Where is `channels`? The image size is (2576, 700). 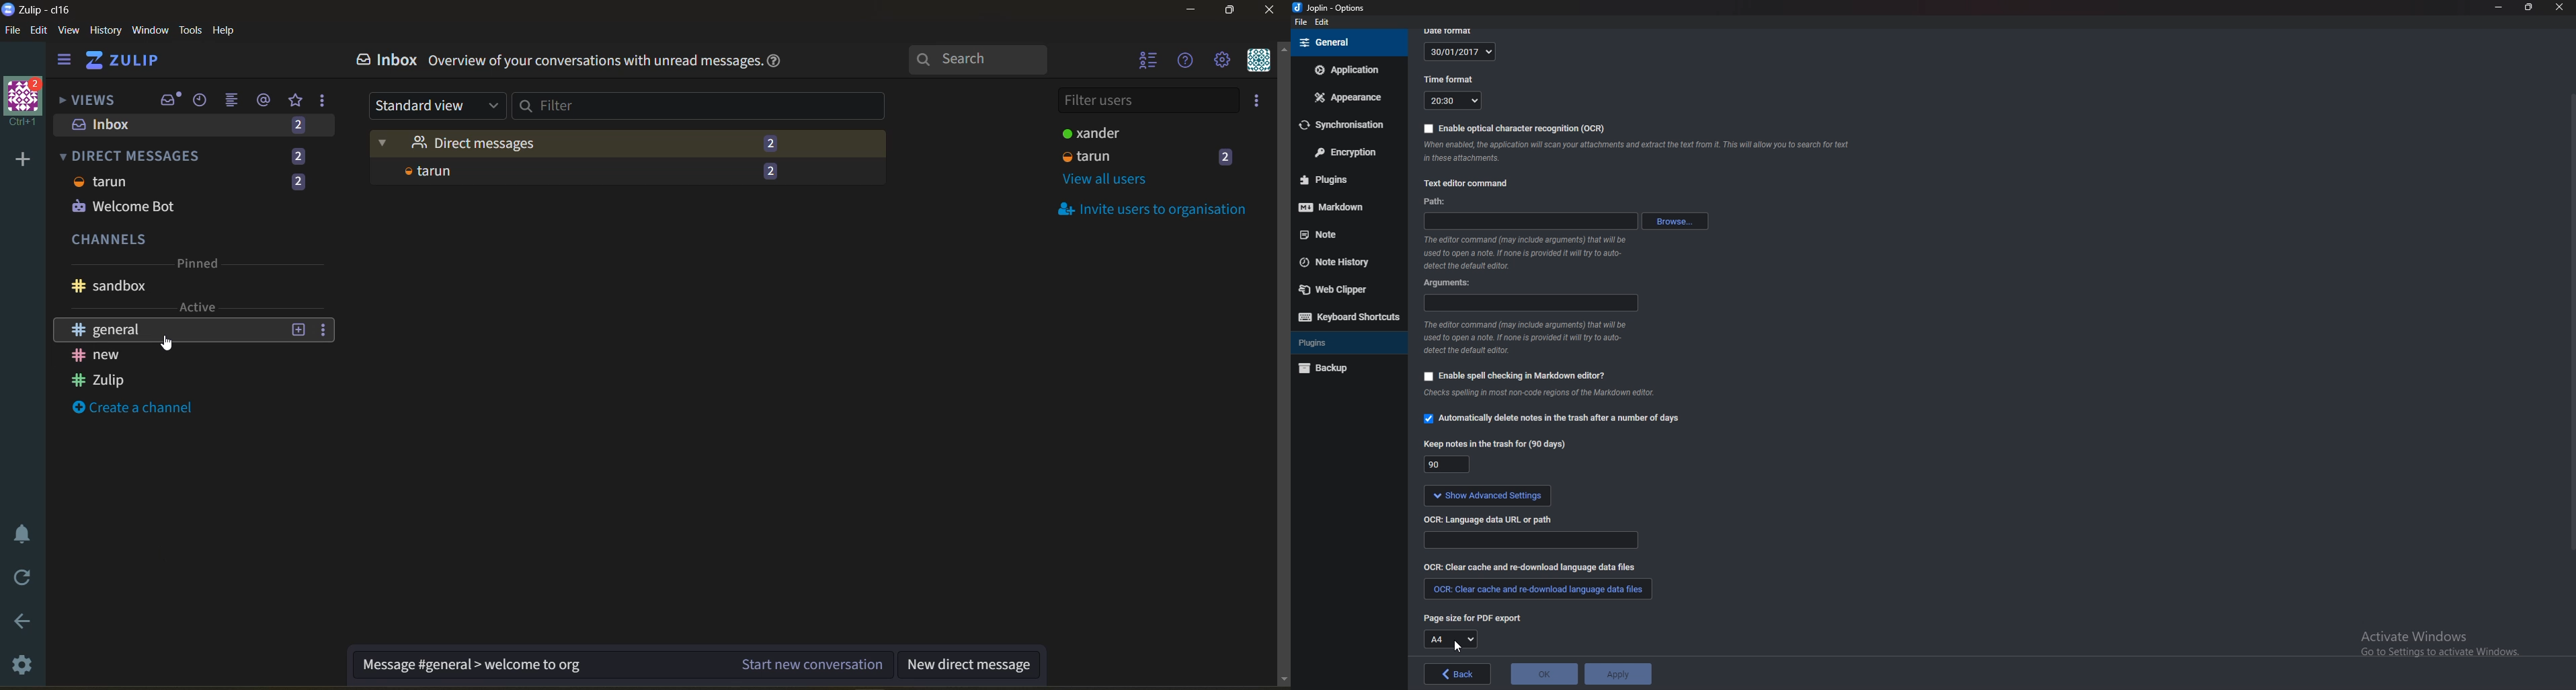 channels is located at coordinates (196, 271).